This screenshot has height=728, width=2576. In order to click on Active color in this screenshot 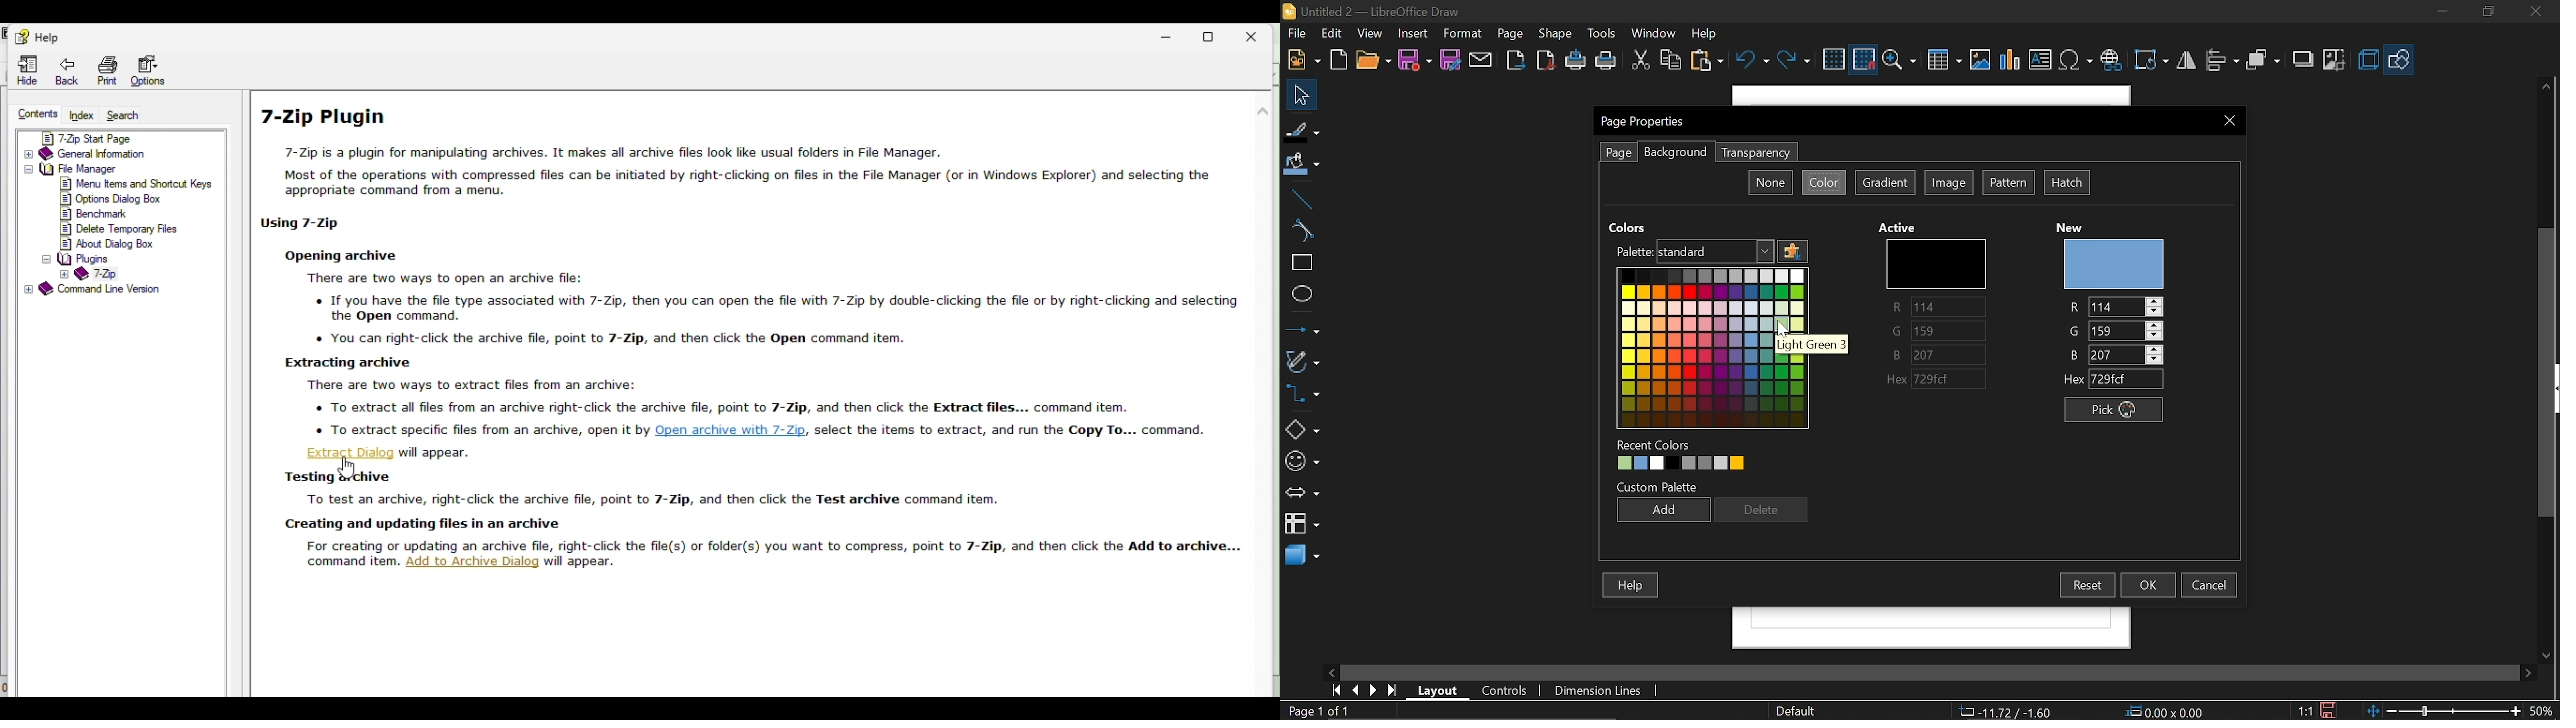, I will do `click(1932, 263)`.